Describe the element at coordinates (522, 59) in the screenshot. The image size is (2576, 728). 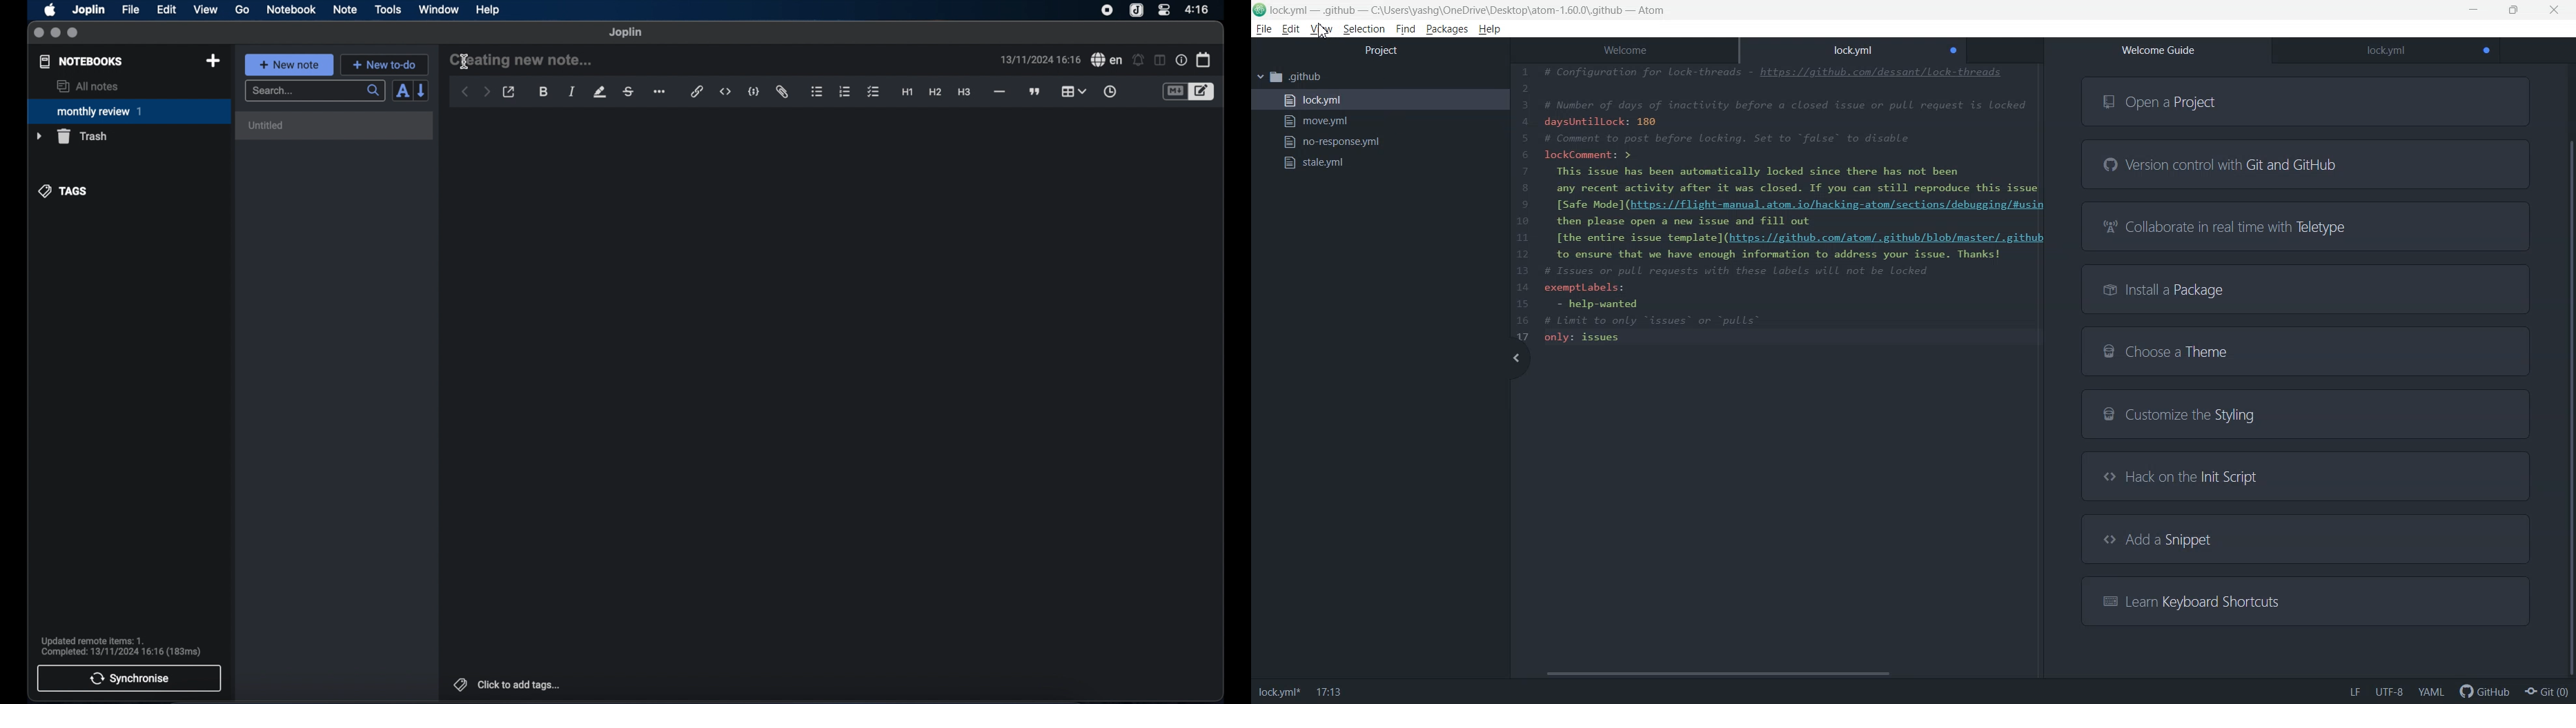
I see `creating new note` at that location.